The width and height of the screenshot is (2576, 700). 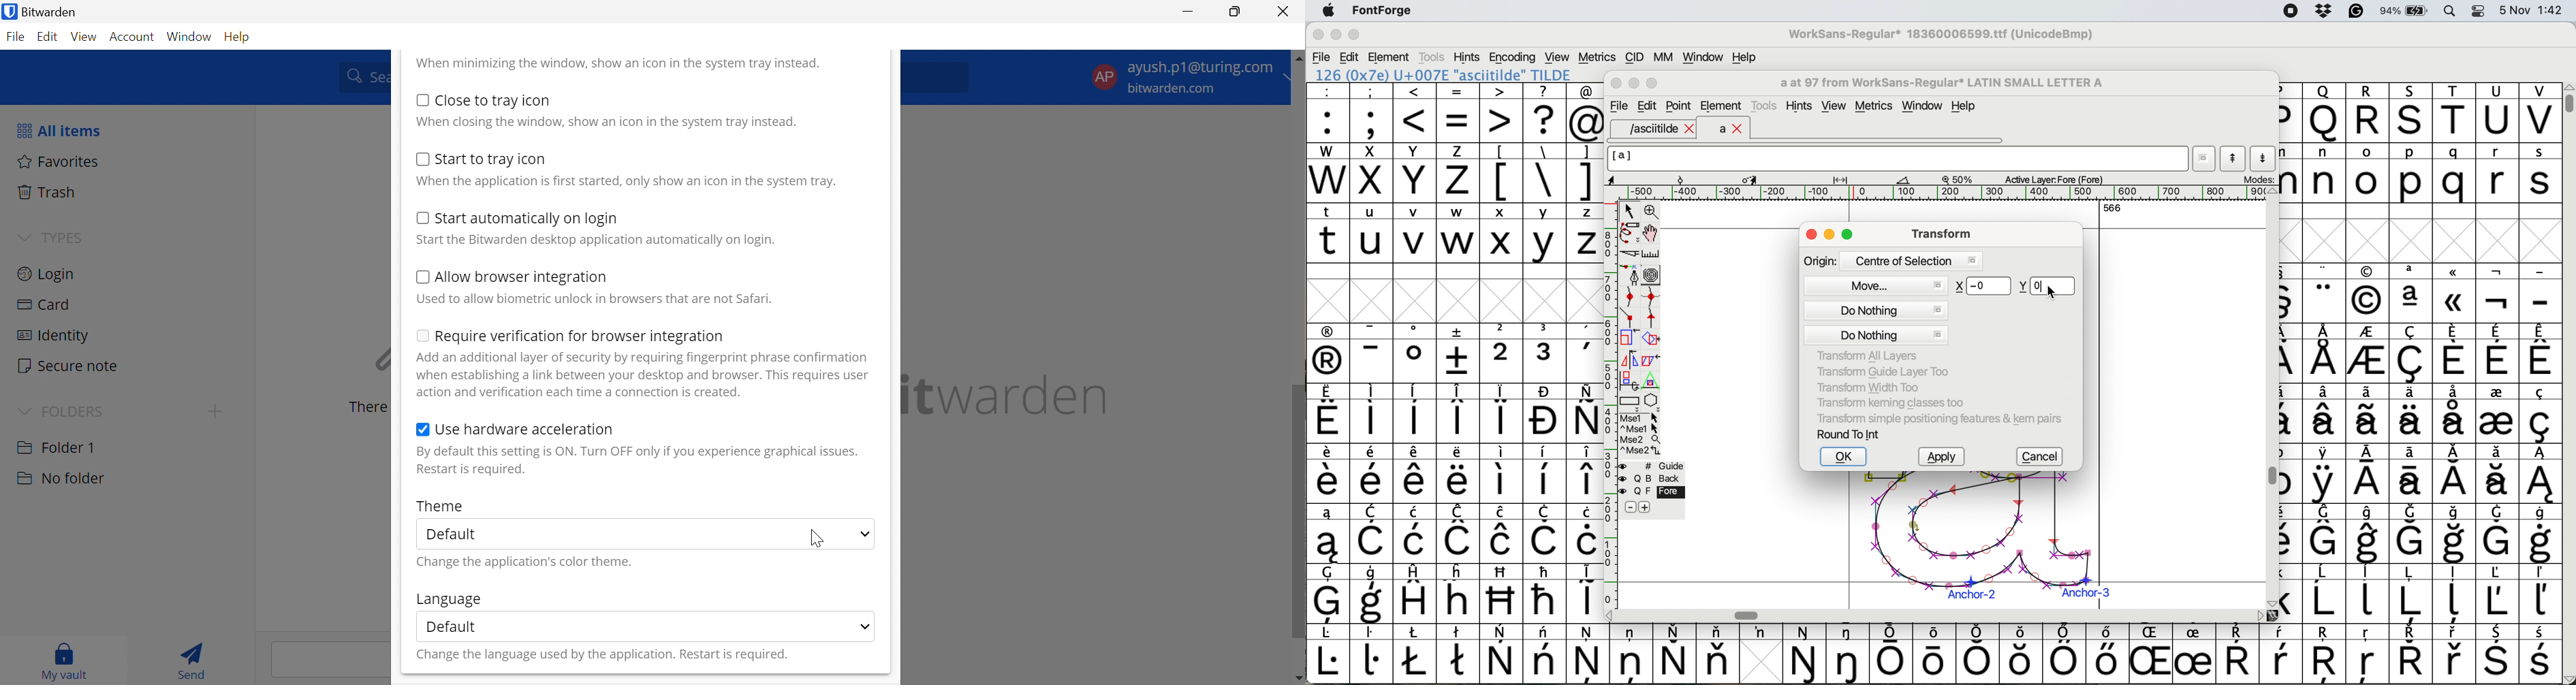 I want to click on T, so click(x=2457, y=114).